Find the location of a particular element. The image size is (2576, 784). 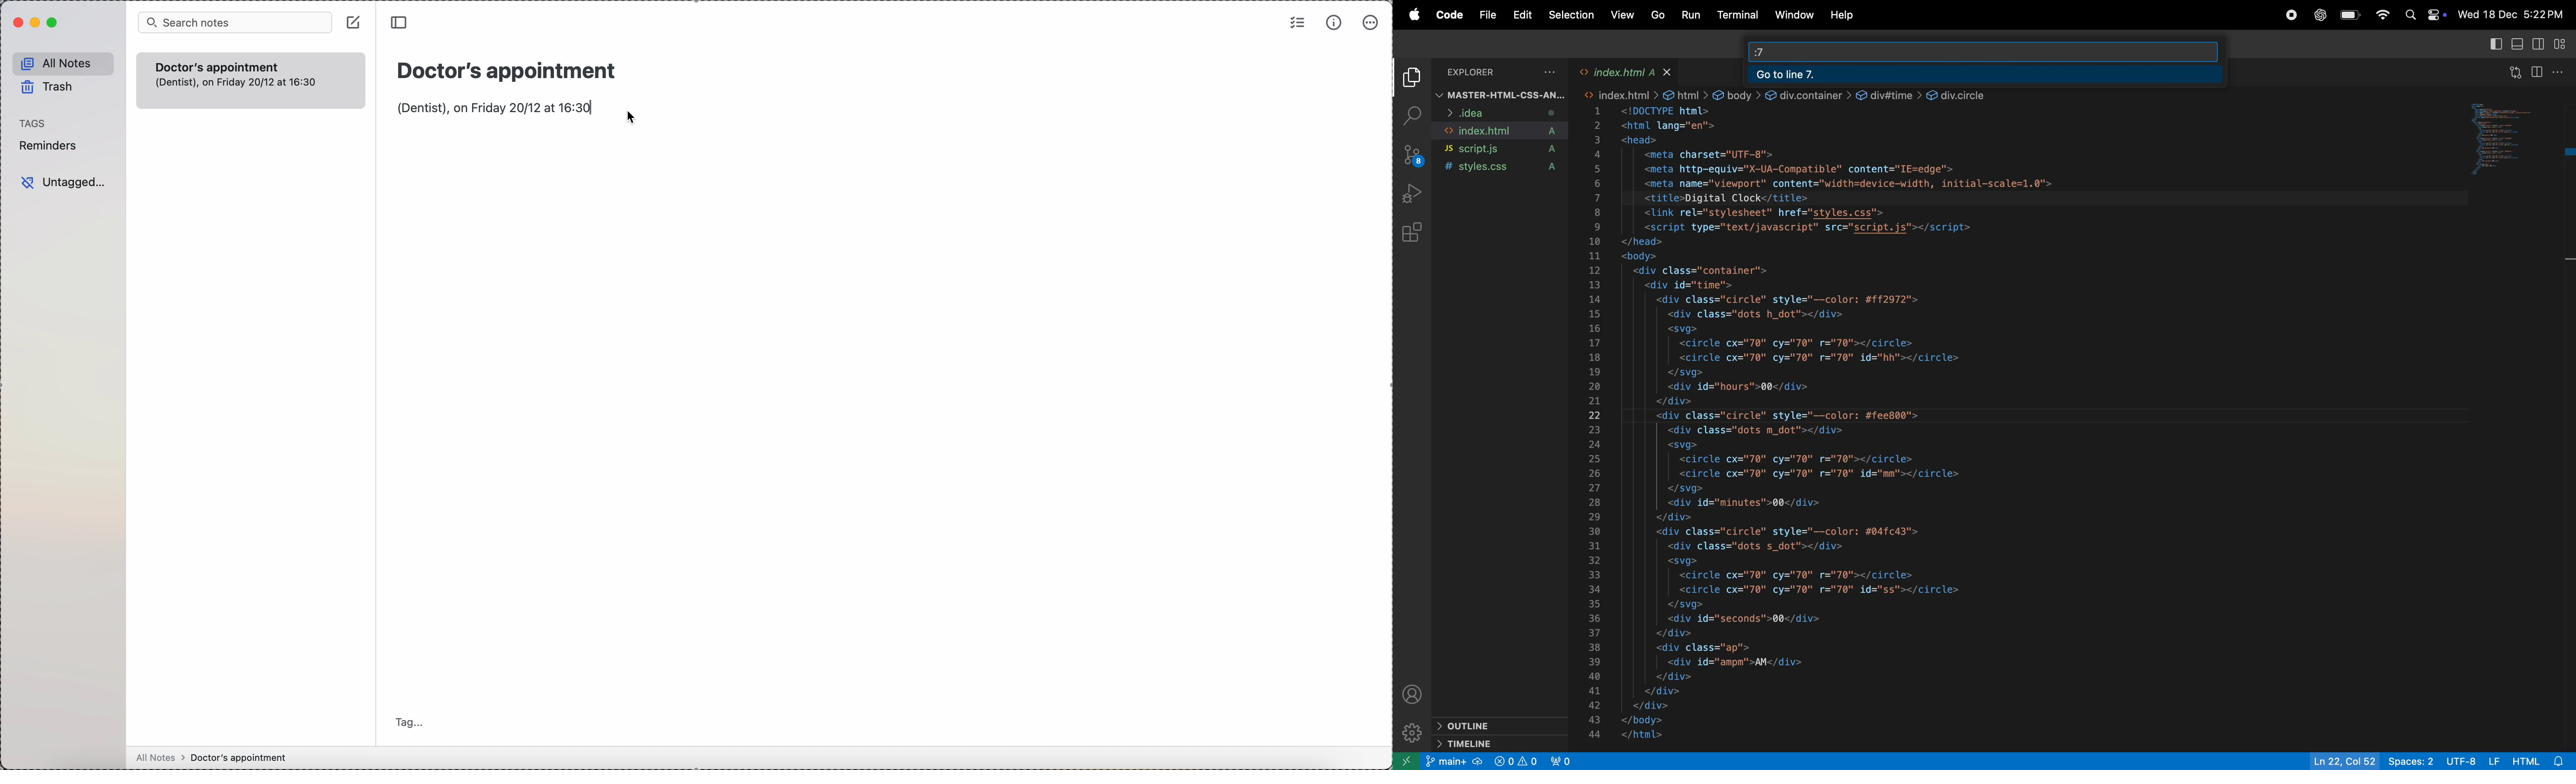

open changes is located at coordinates (2513, 74).